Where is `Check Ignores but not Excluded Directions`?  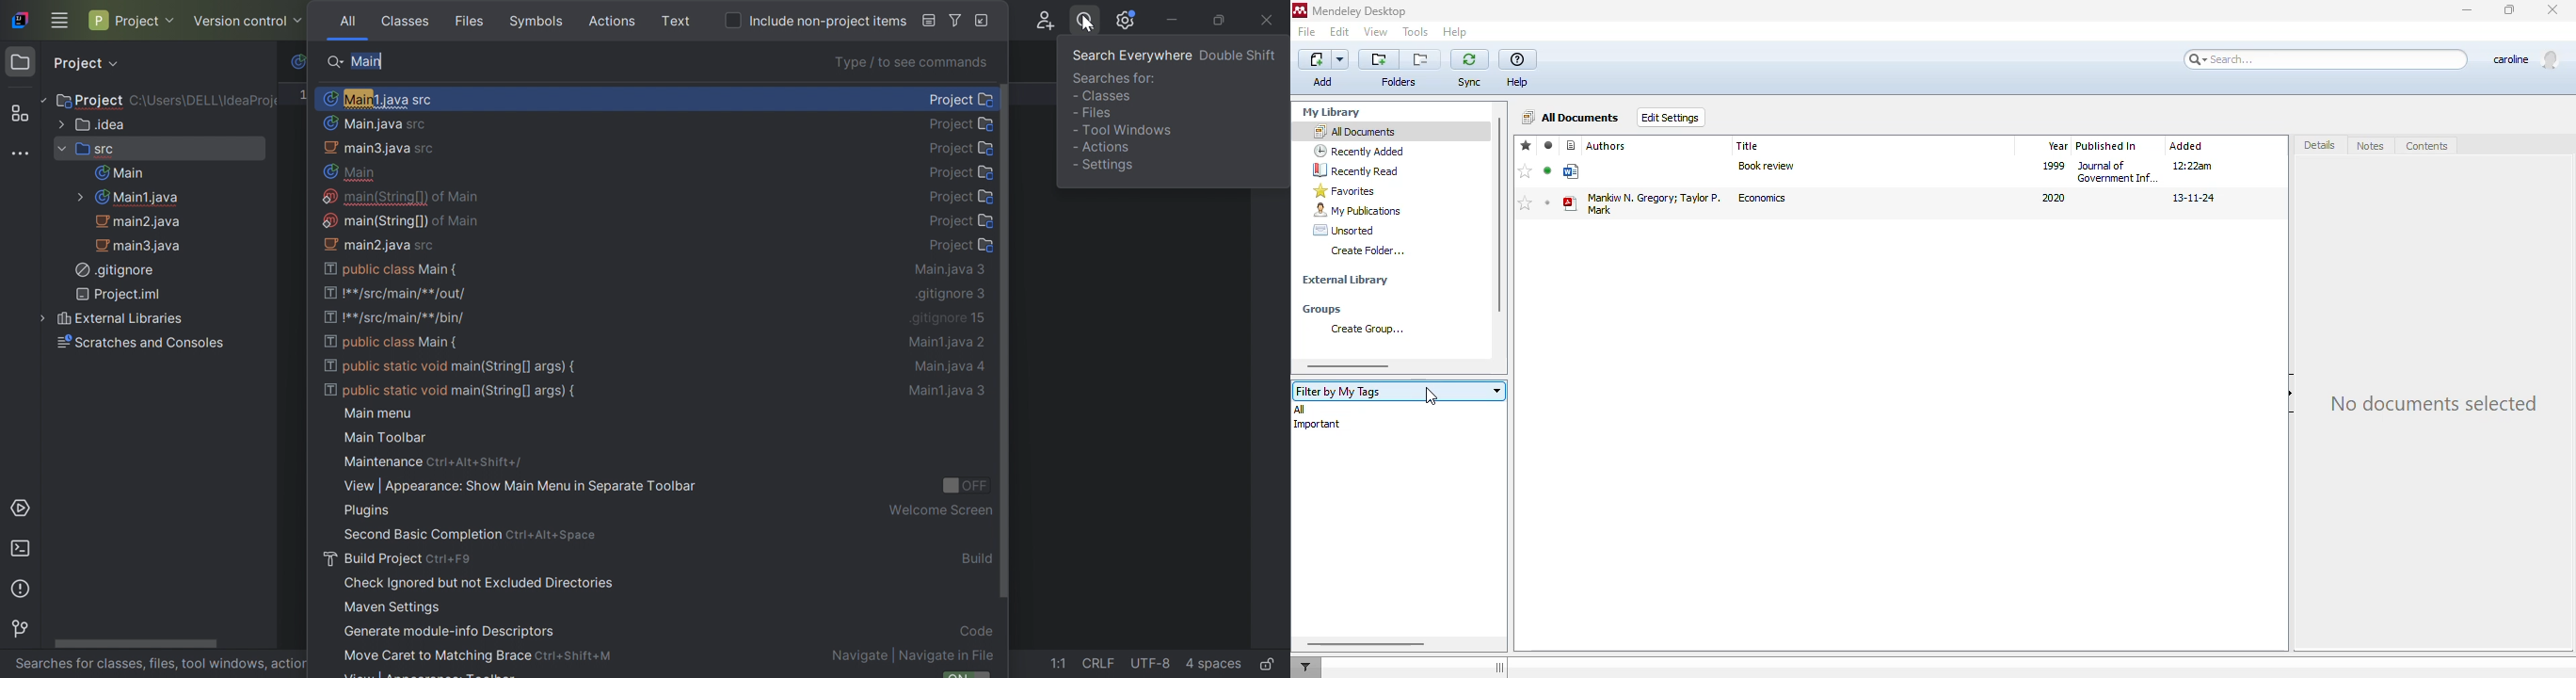 Check Ignores but not Excluded Directions is located at coordinates (477, 585).